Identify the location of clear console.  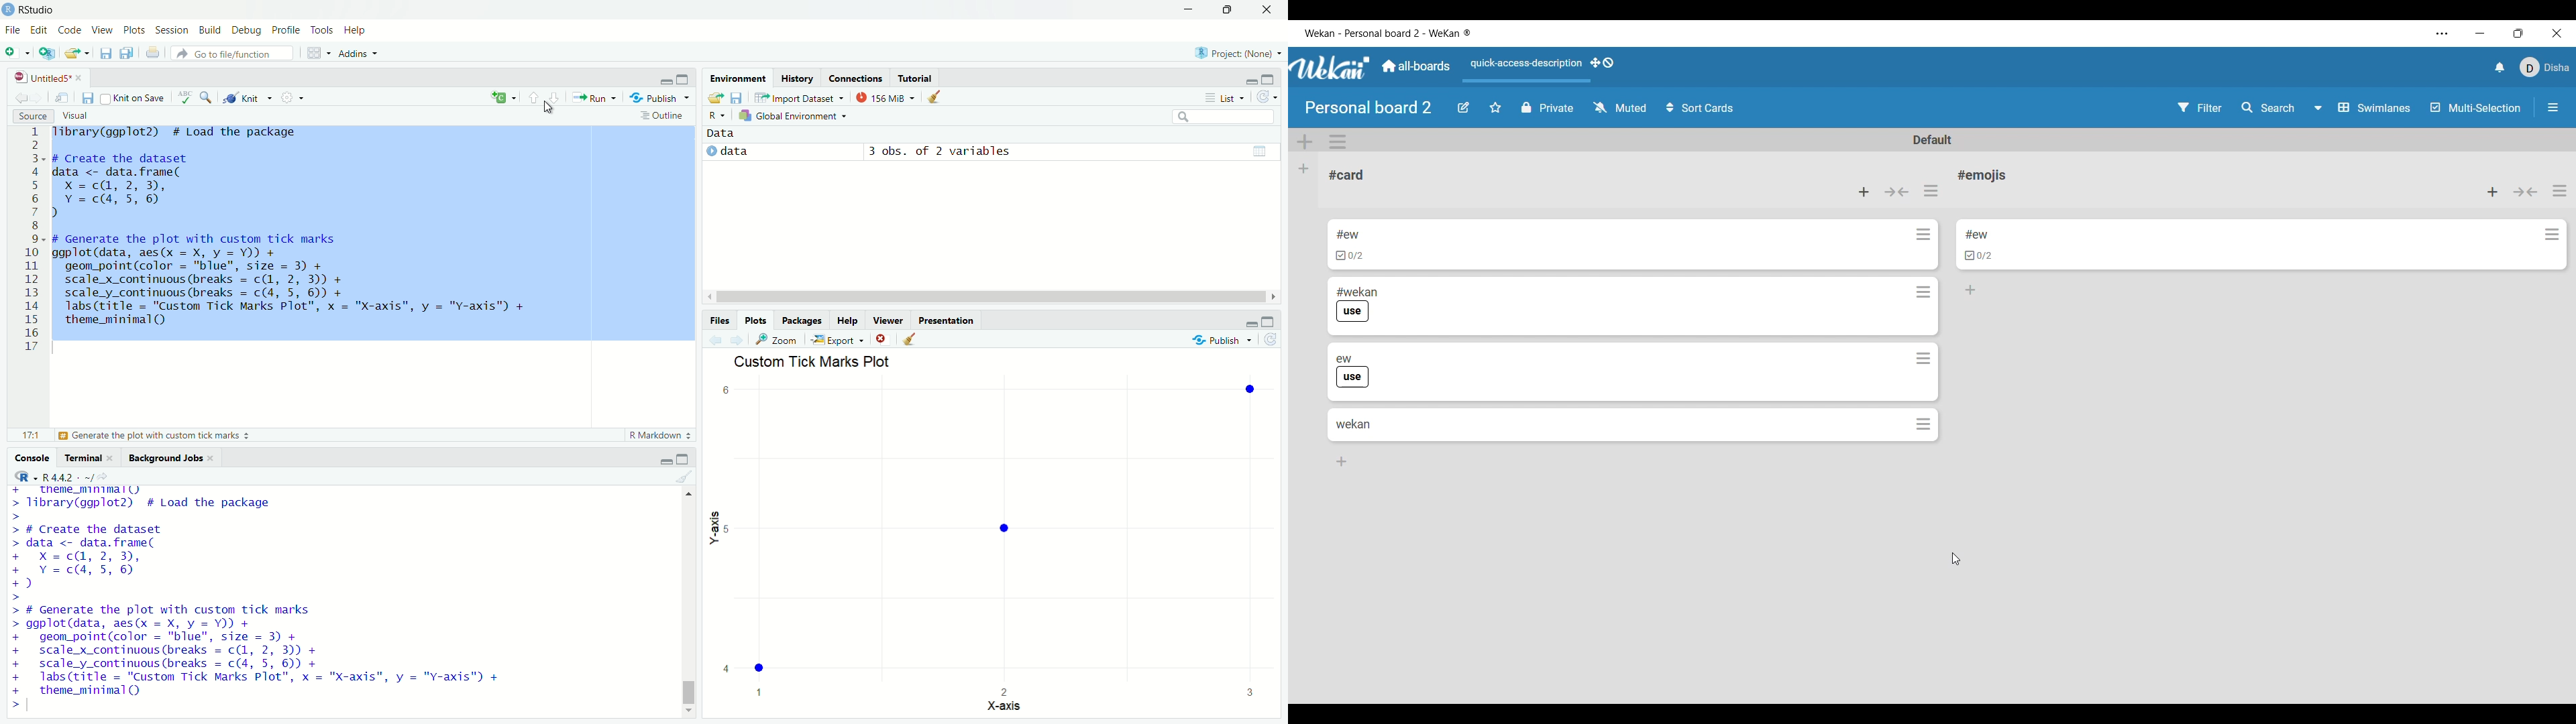
(684, 477).